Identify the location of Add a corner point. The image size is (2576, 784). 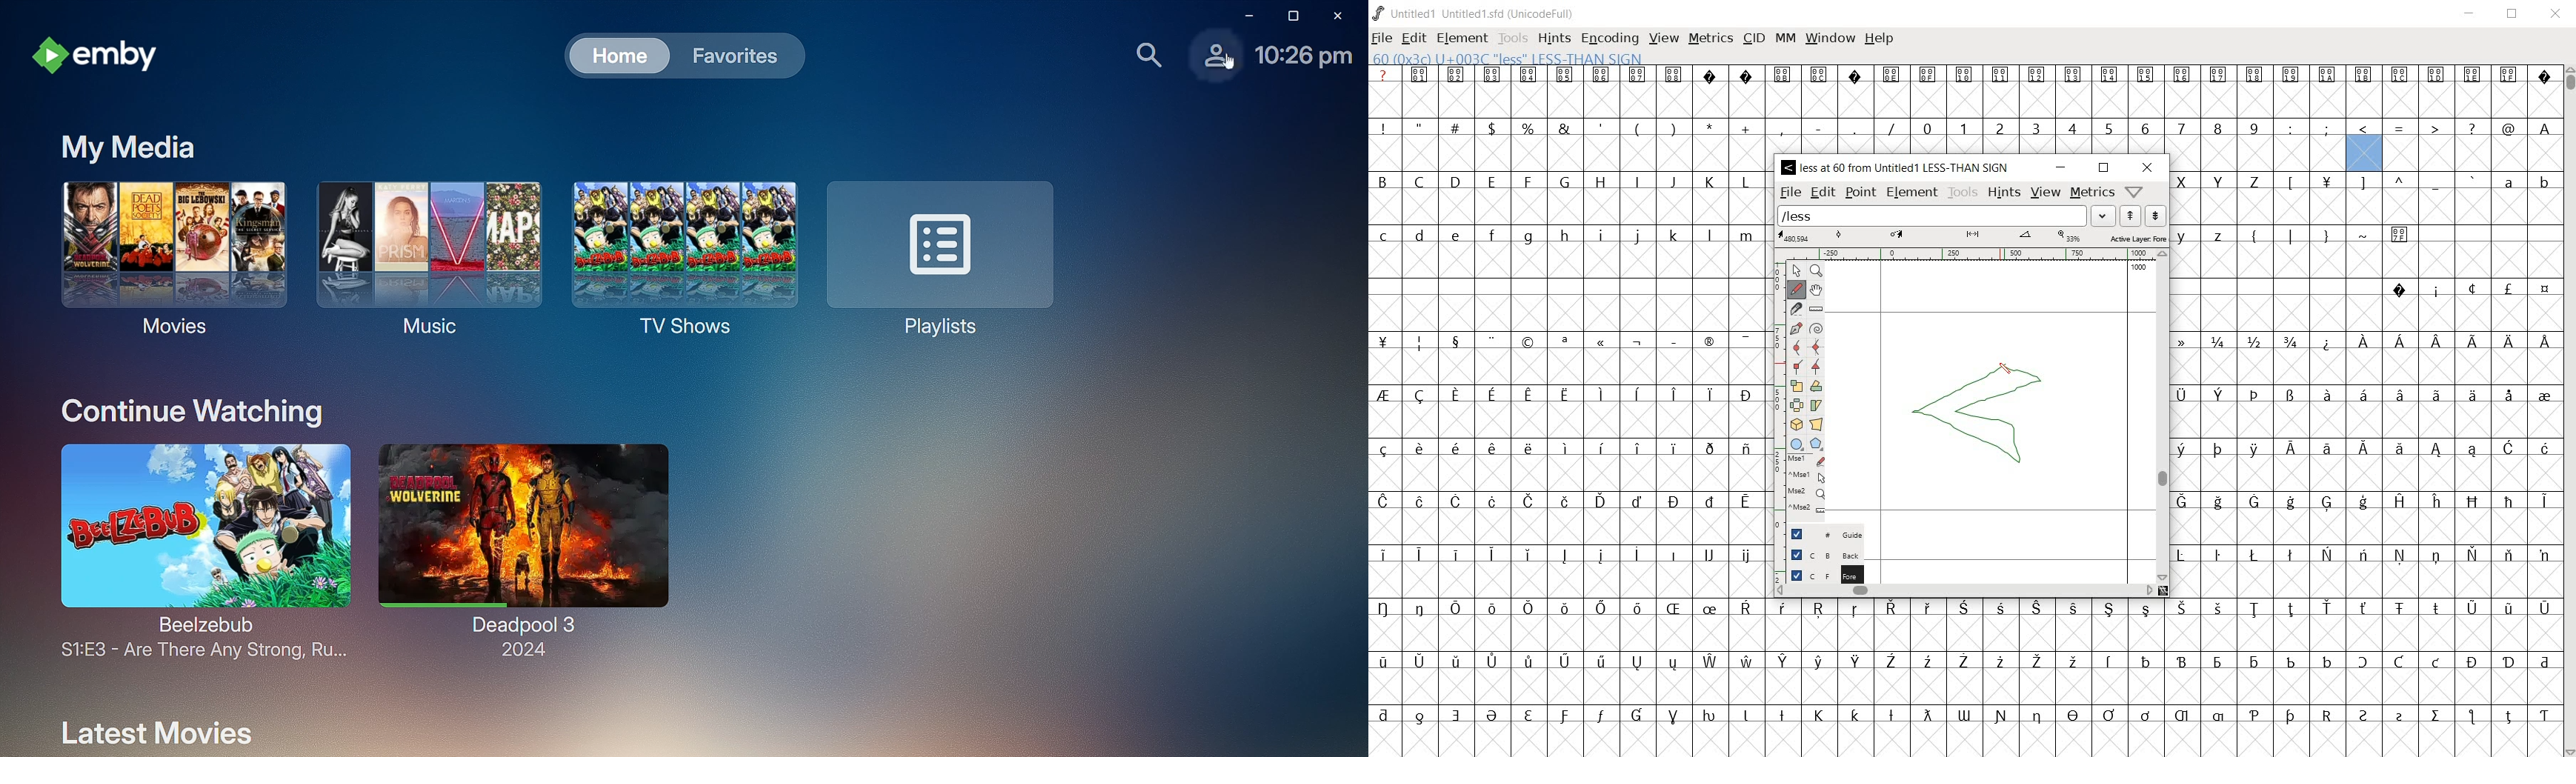
(1797, 366).